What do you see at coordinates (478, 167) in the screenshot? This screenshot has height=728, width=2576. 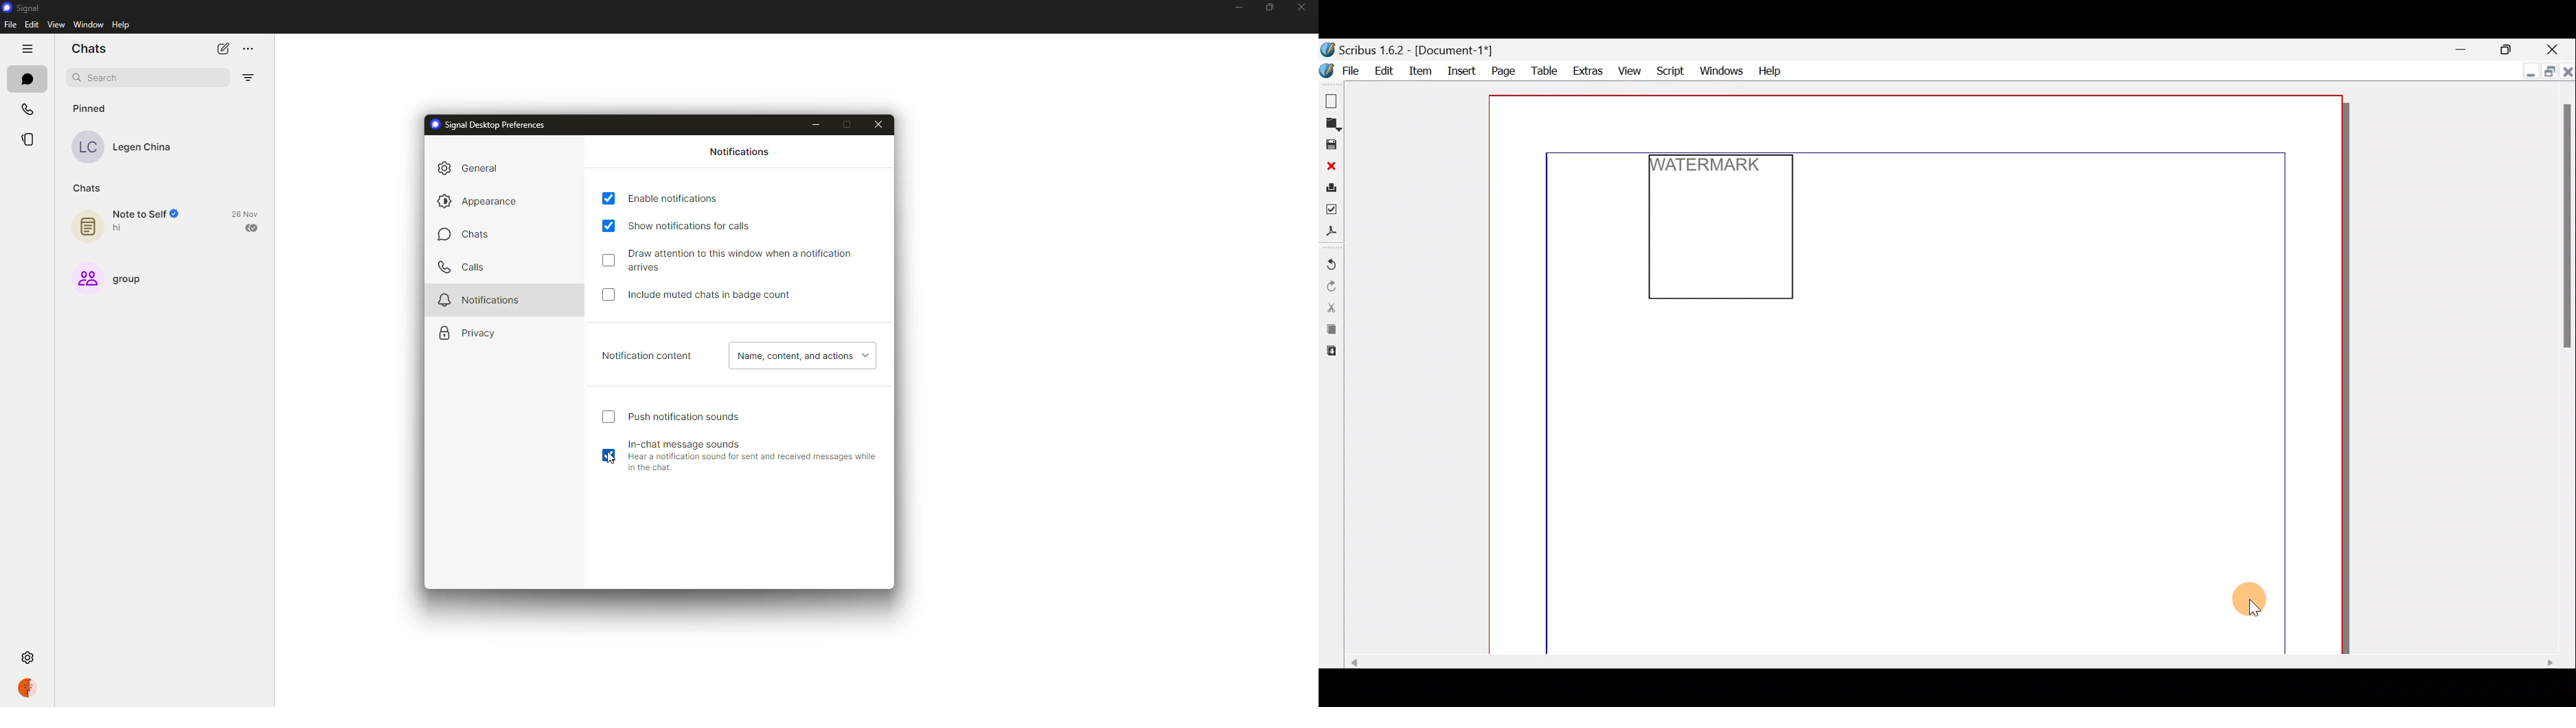 I see `general` at bounding box center [478, 167].